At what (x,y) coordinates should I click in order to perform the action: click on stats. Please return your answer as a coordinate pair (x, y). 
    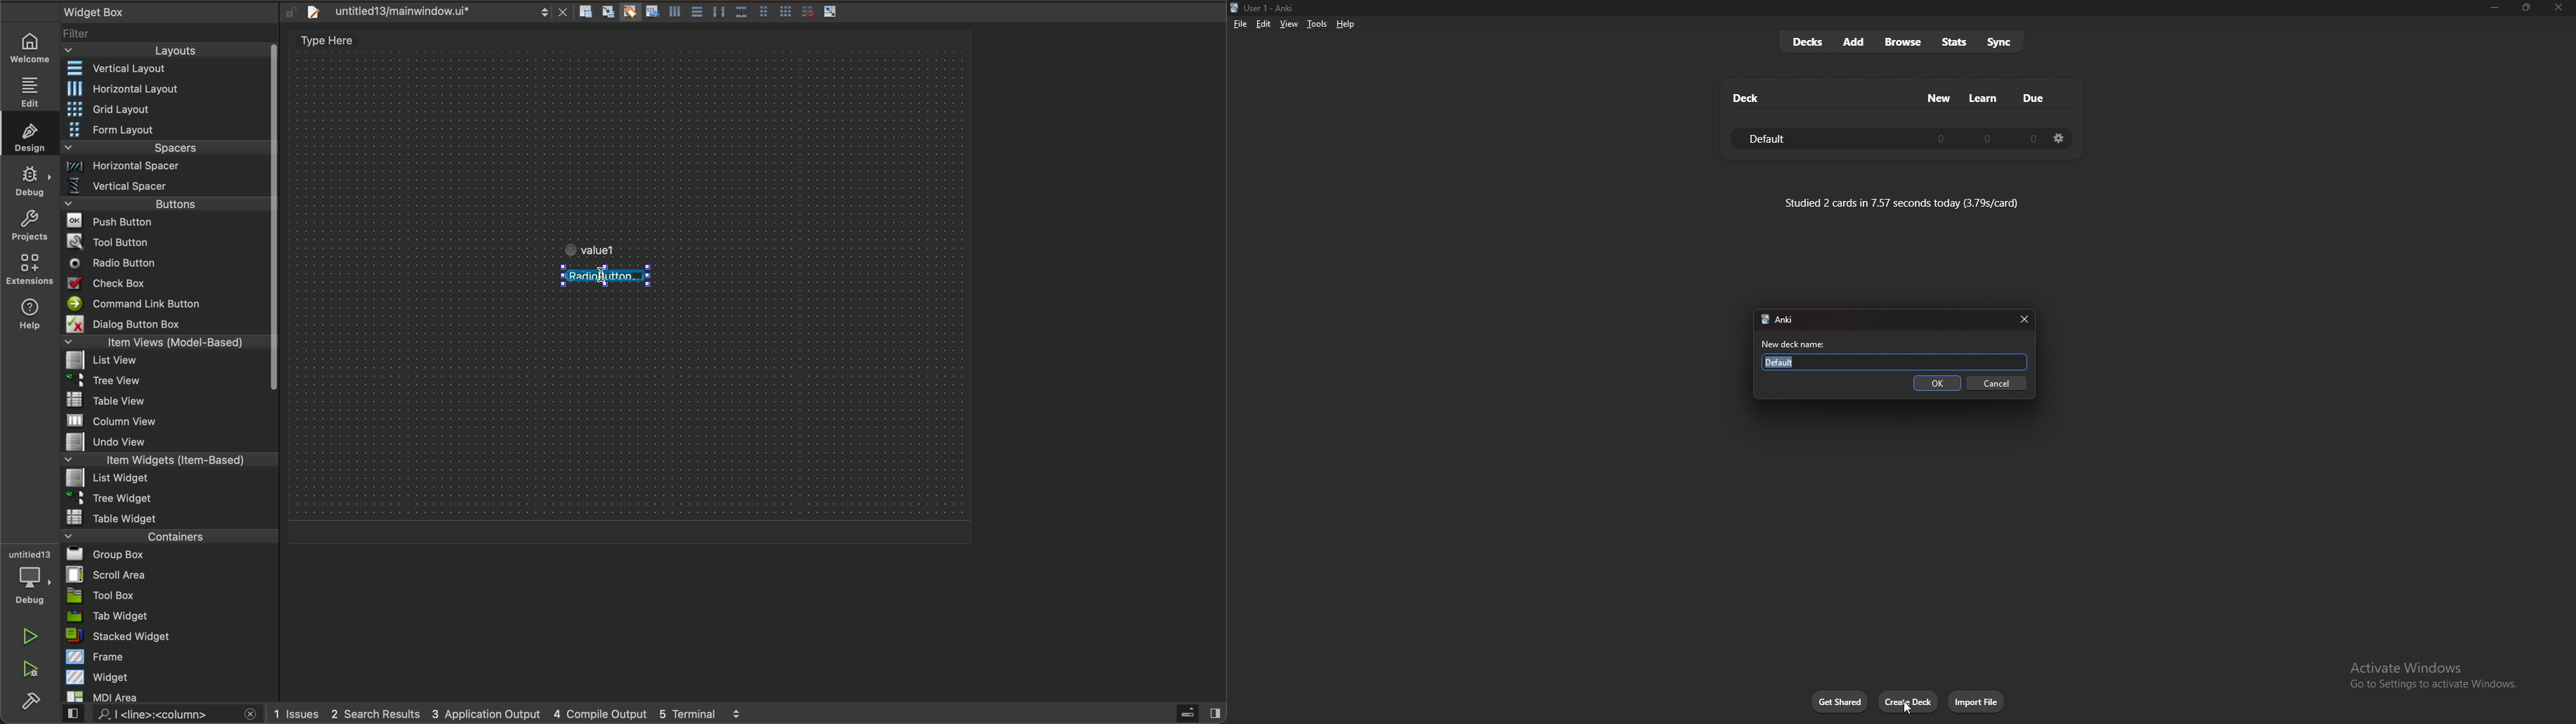
    Looking at the image, I should click on (1954, 42).